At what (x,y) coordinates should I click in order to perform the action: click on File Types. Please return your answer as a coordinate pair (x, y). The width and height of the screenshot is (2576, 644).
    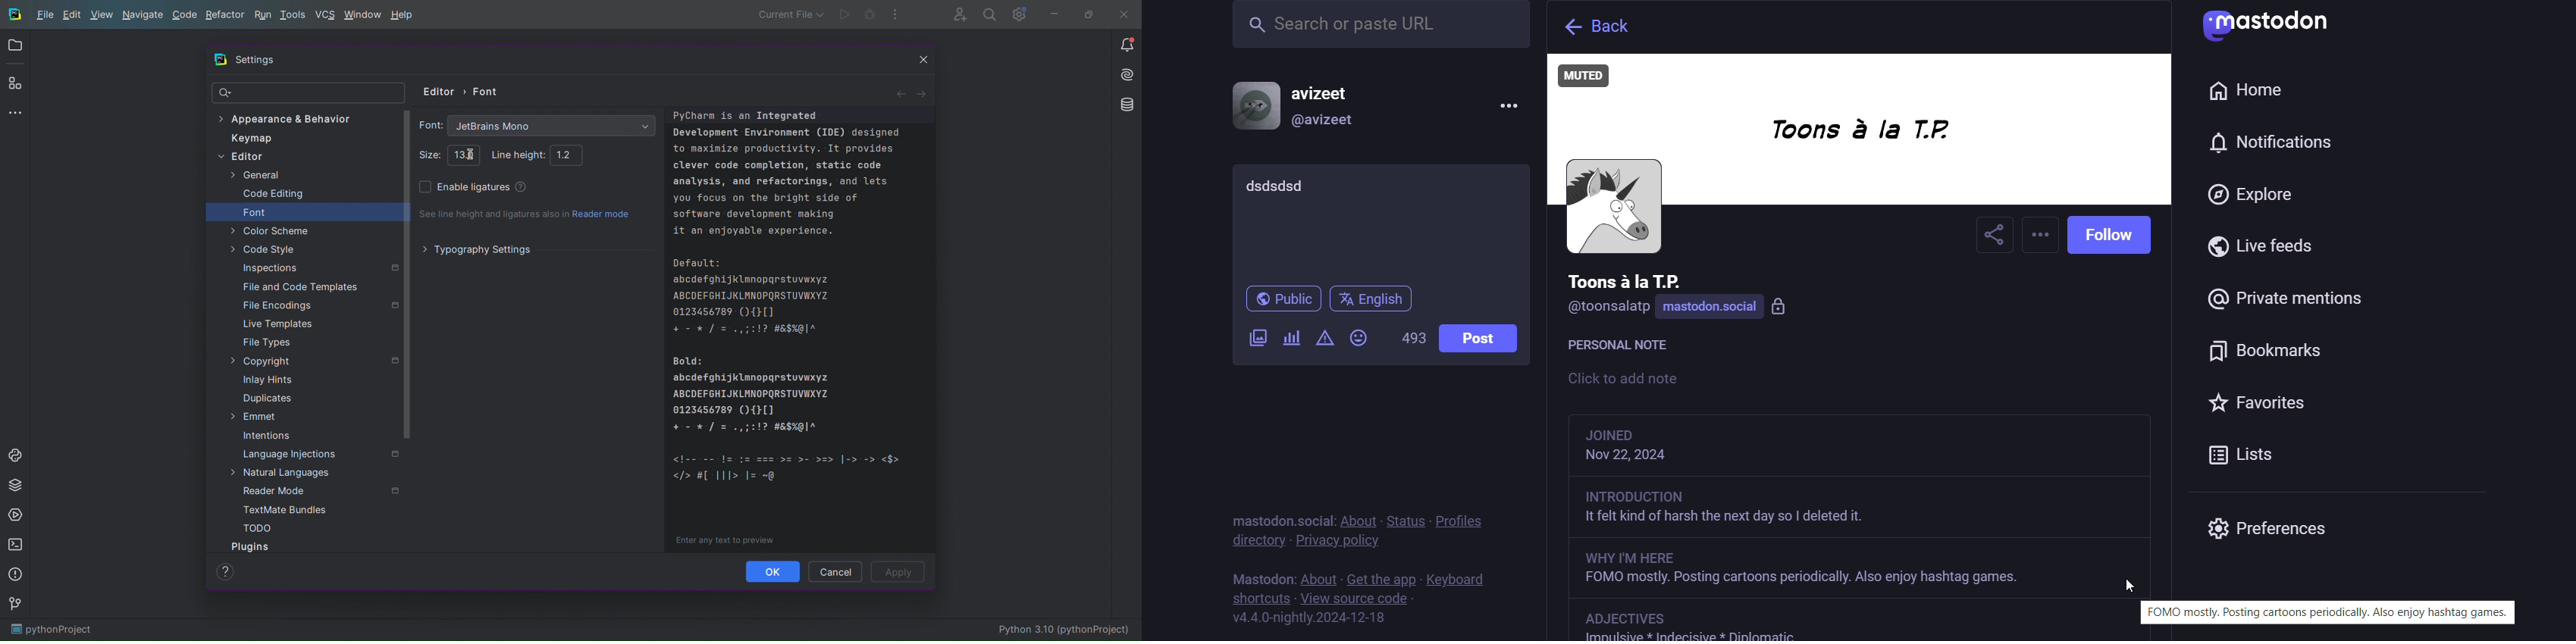
    Looking at the image, I should click on (267, 343).